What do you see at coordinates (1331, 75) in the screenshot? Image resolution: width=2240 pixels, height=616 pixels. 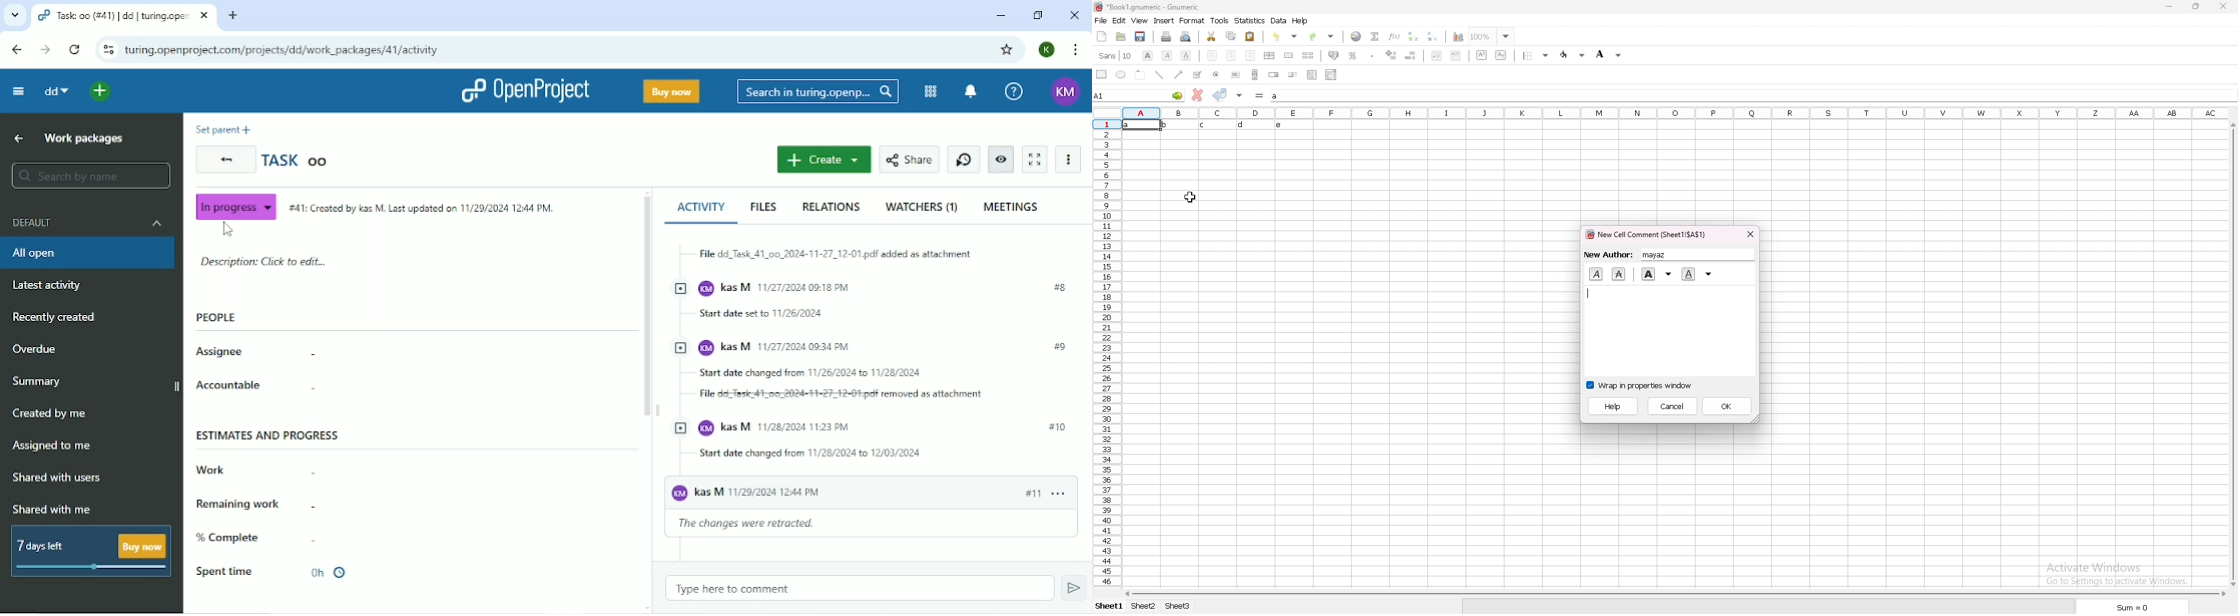 I see `combo box` at bounding box center [1331, 75].